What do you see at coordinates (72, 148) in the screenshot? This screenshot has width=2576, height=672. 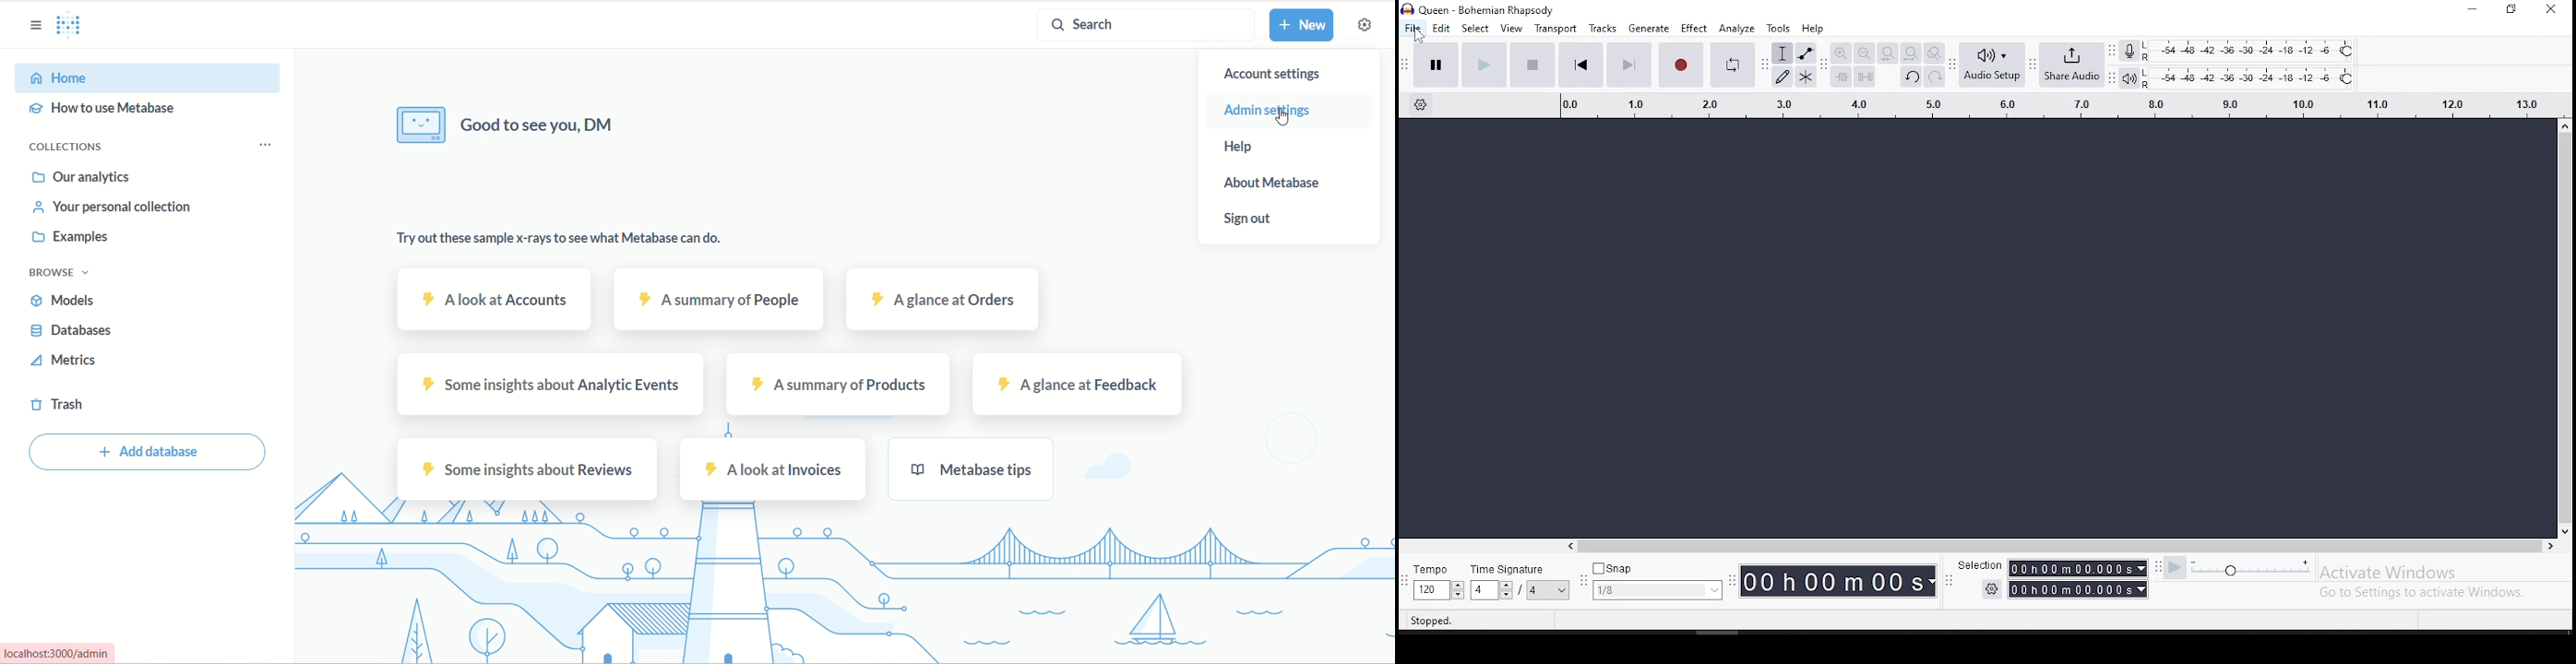 I see `collections` at bounding box center [72, 148].